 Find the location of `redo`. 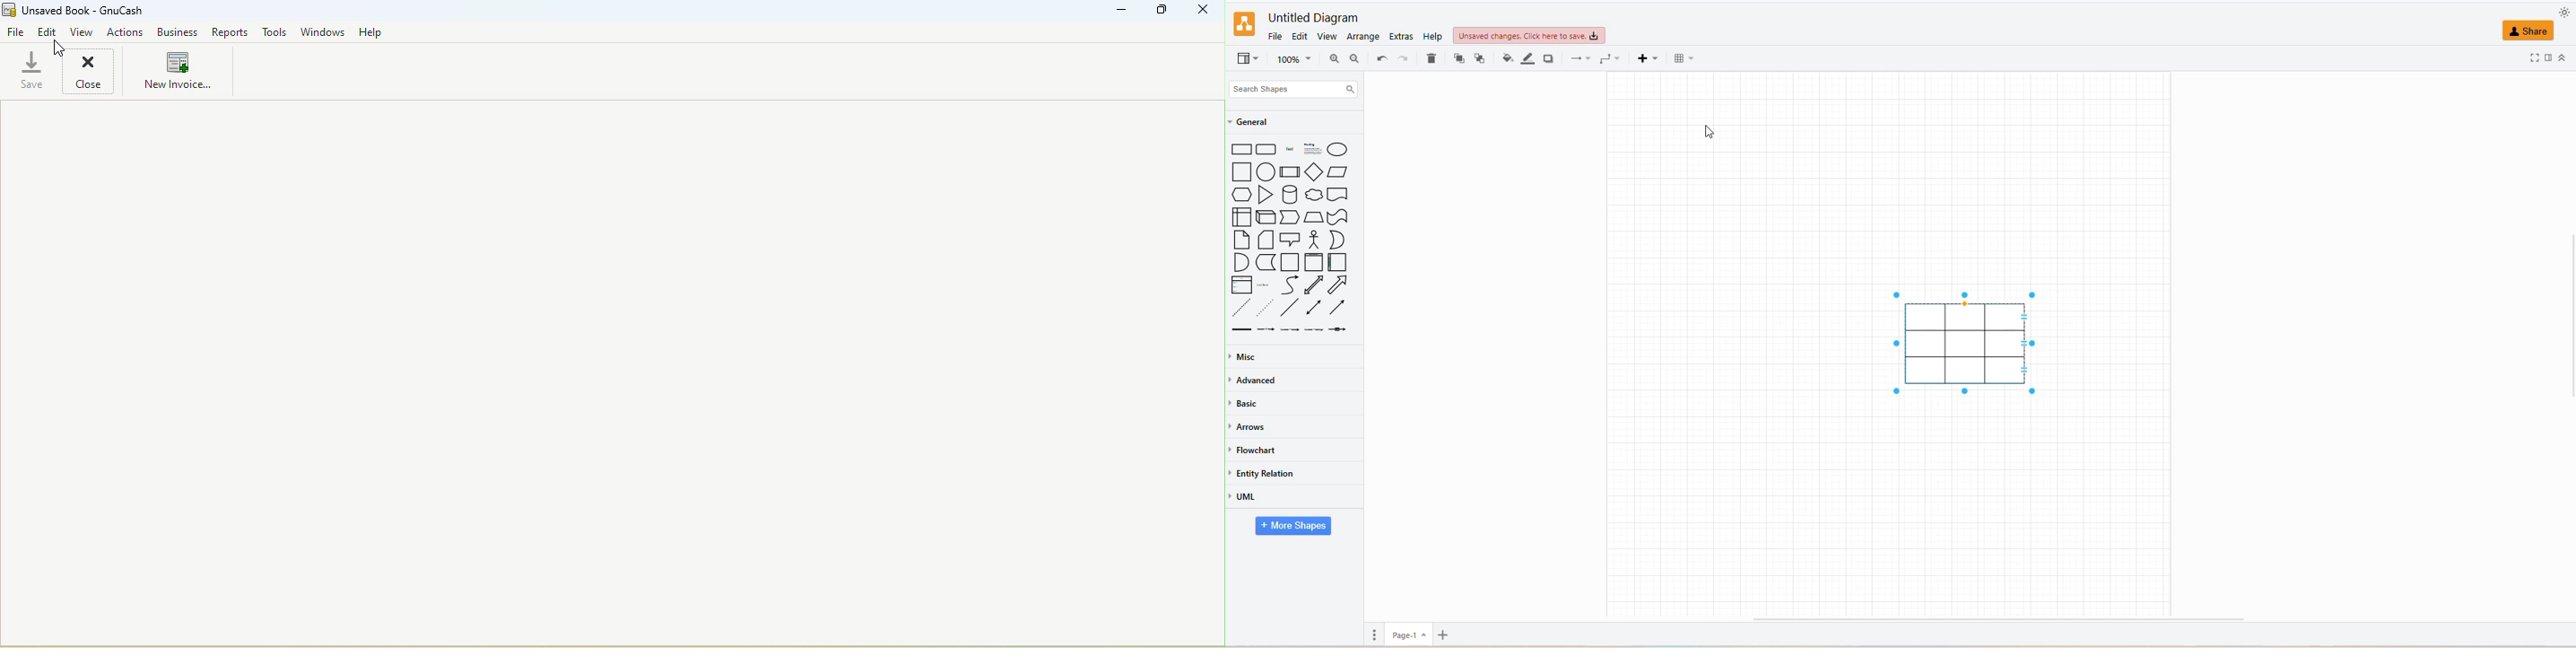

redo is located at coordinates (1404, 59).